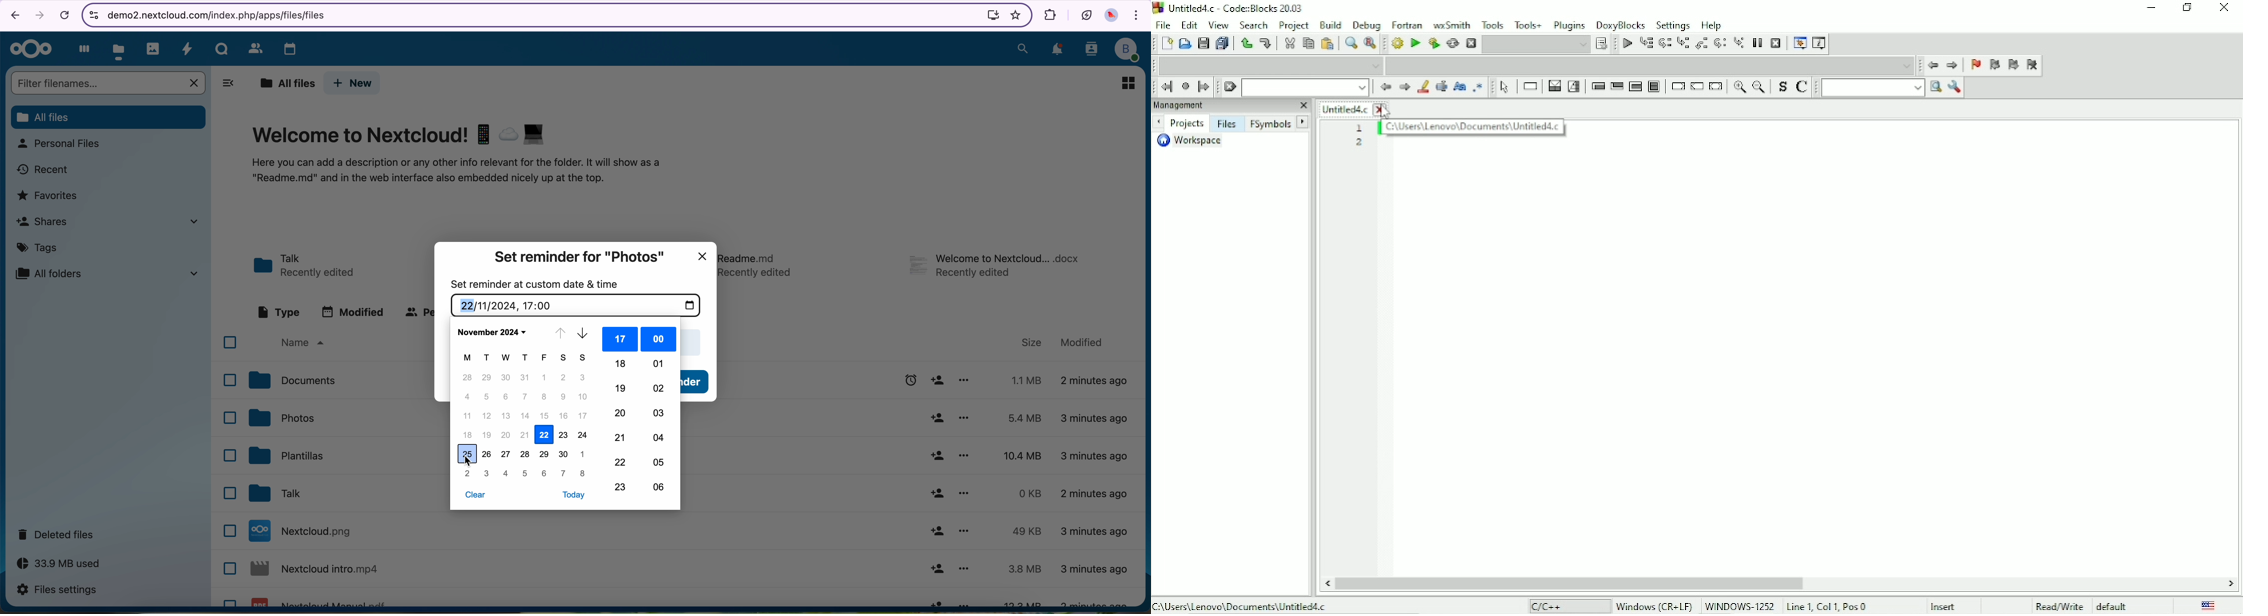 The width and height of the screenshot is (2268, 616). What do you see at coordinates (584, 453) in the screenshot?
I see `1` at bounding box center [584, 453].